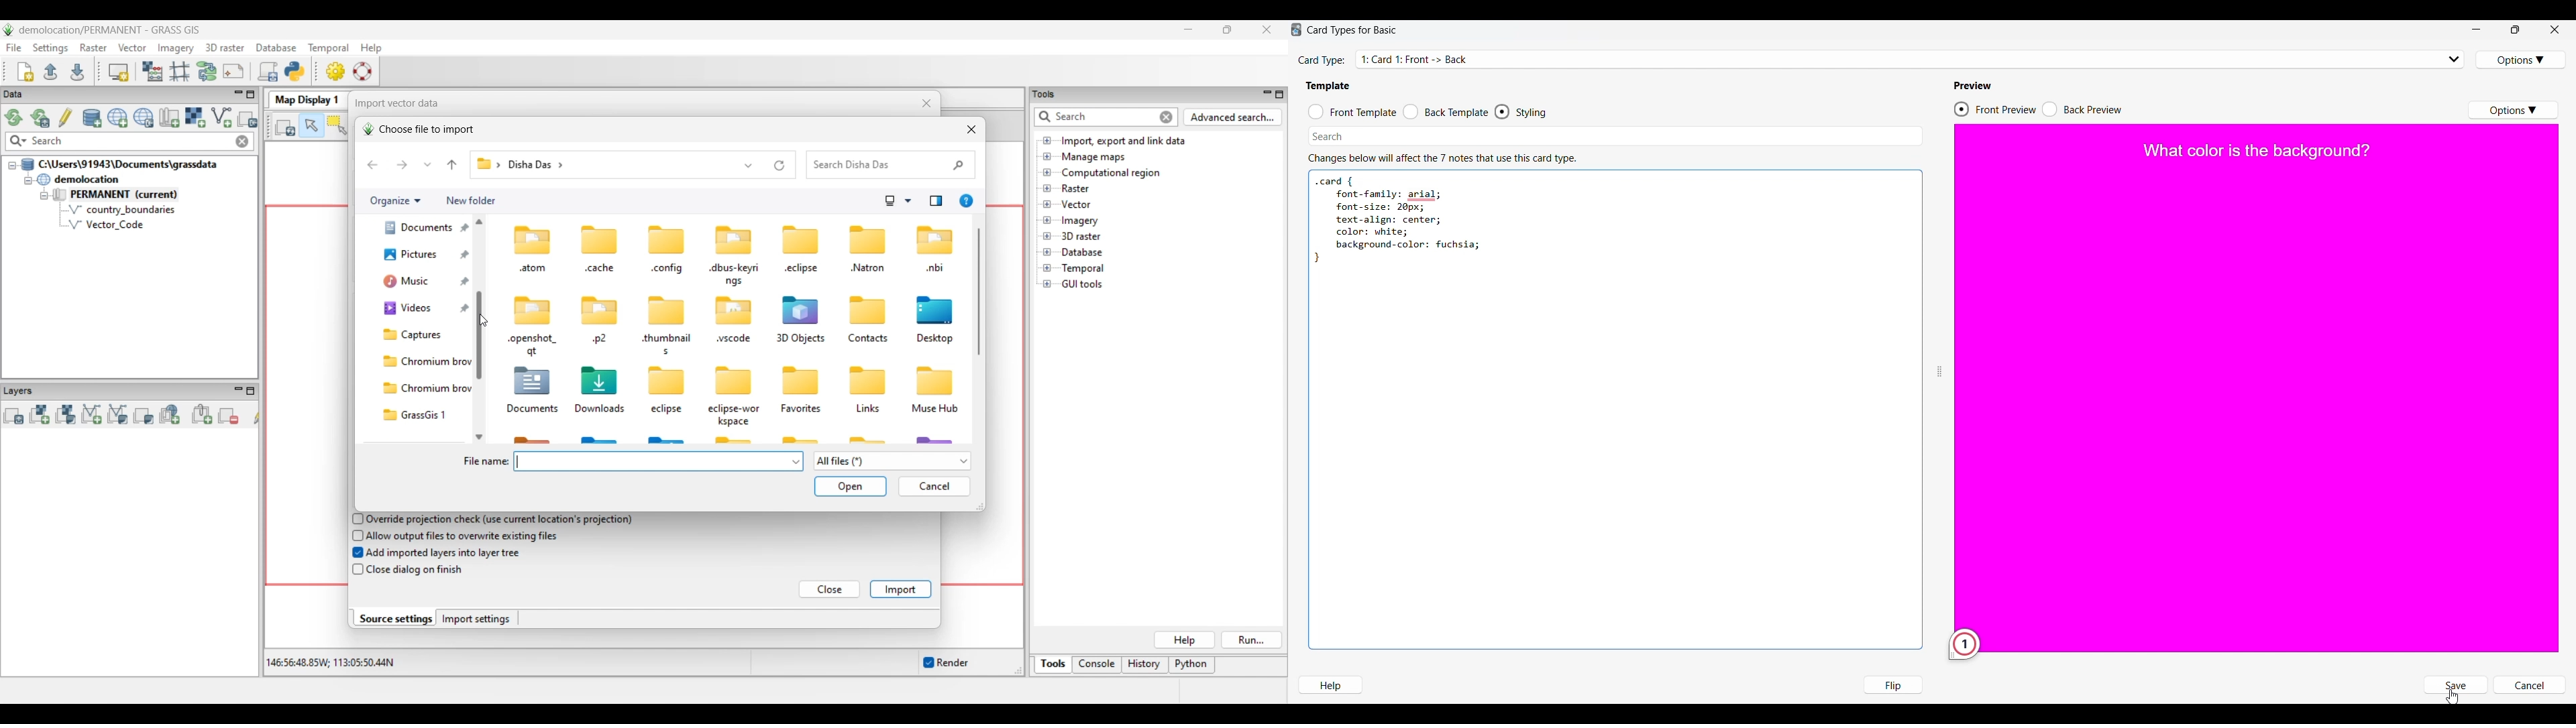 This screenshot has width=2576, height=728. What do you see at coordinates (1912, 58) in the screenshot?
I see `Displays card type selected` at bounding box center [1912, 58].